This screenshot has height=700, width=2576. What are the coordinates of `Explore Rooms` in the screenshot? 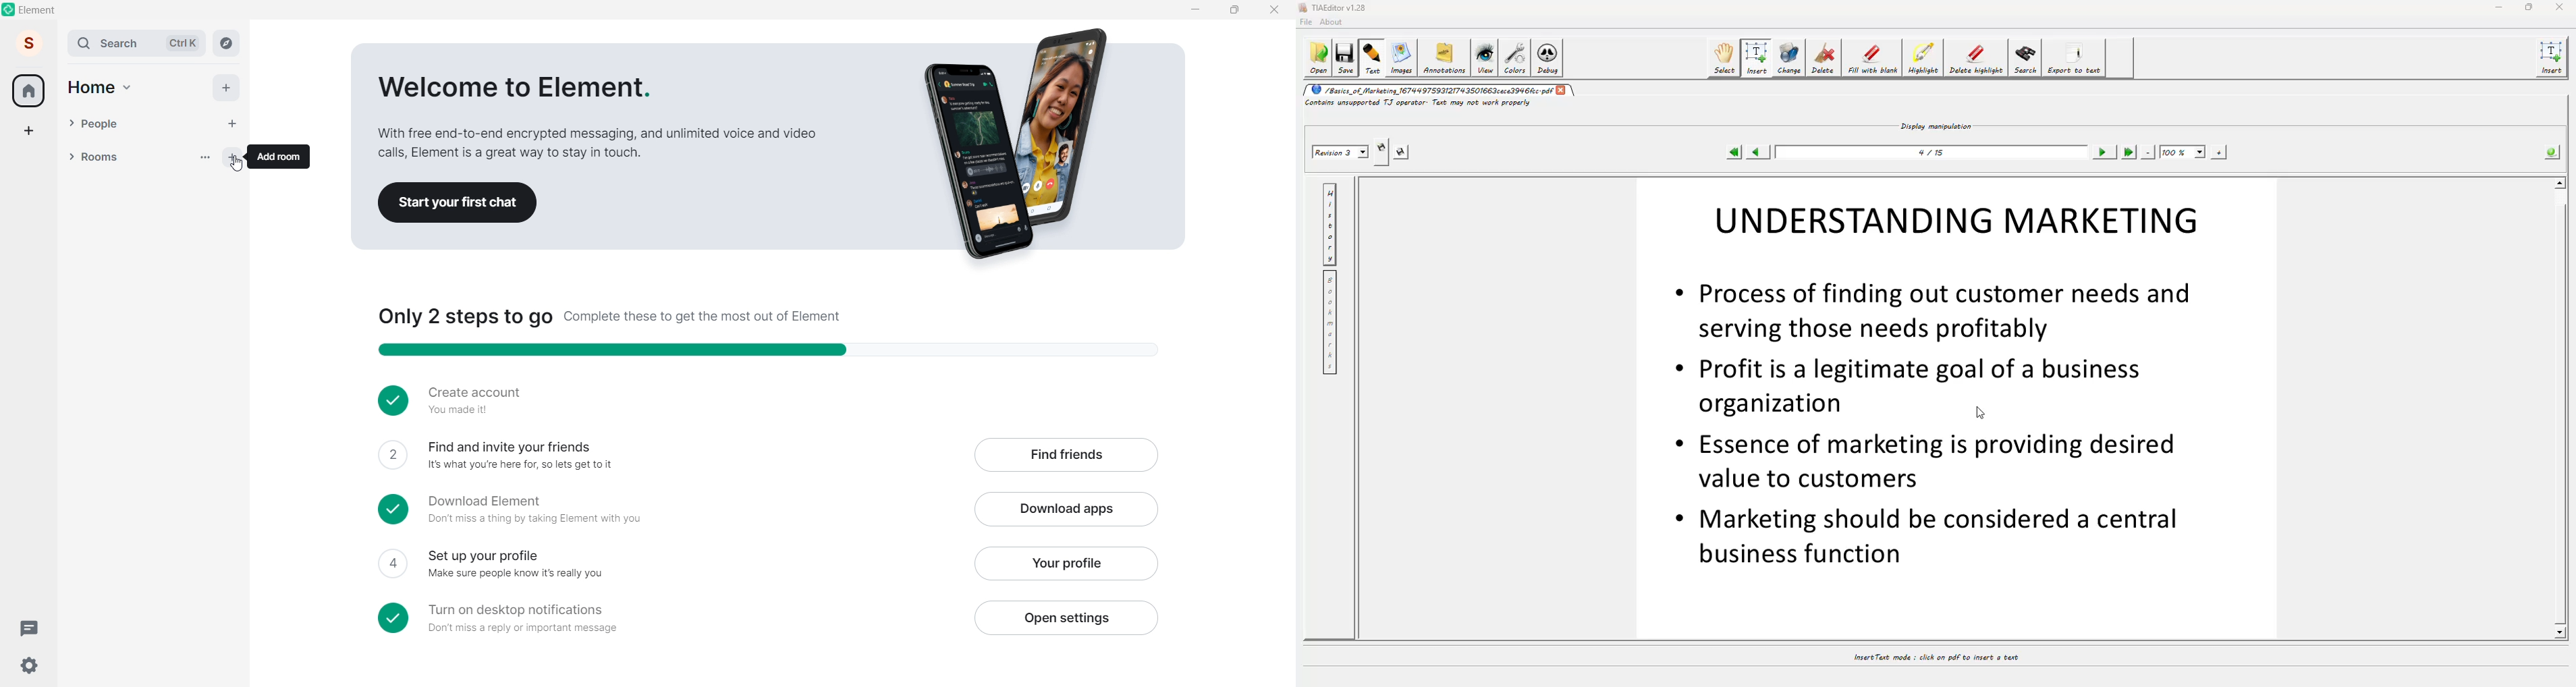 It's located at (227, 43).